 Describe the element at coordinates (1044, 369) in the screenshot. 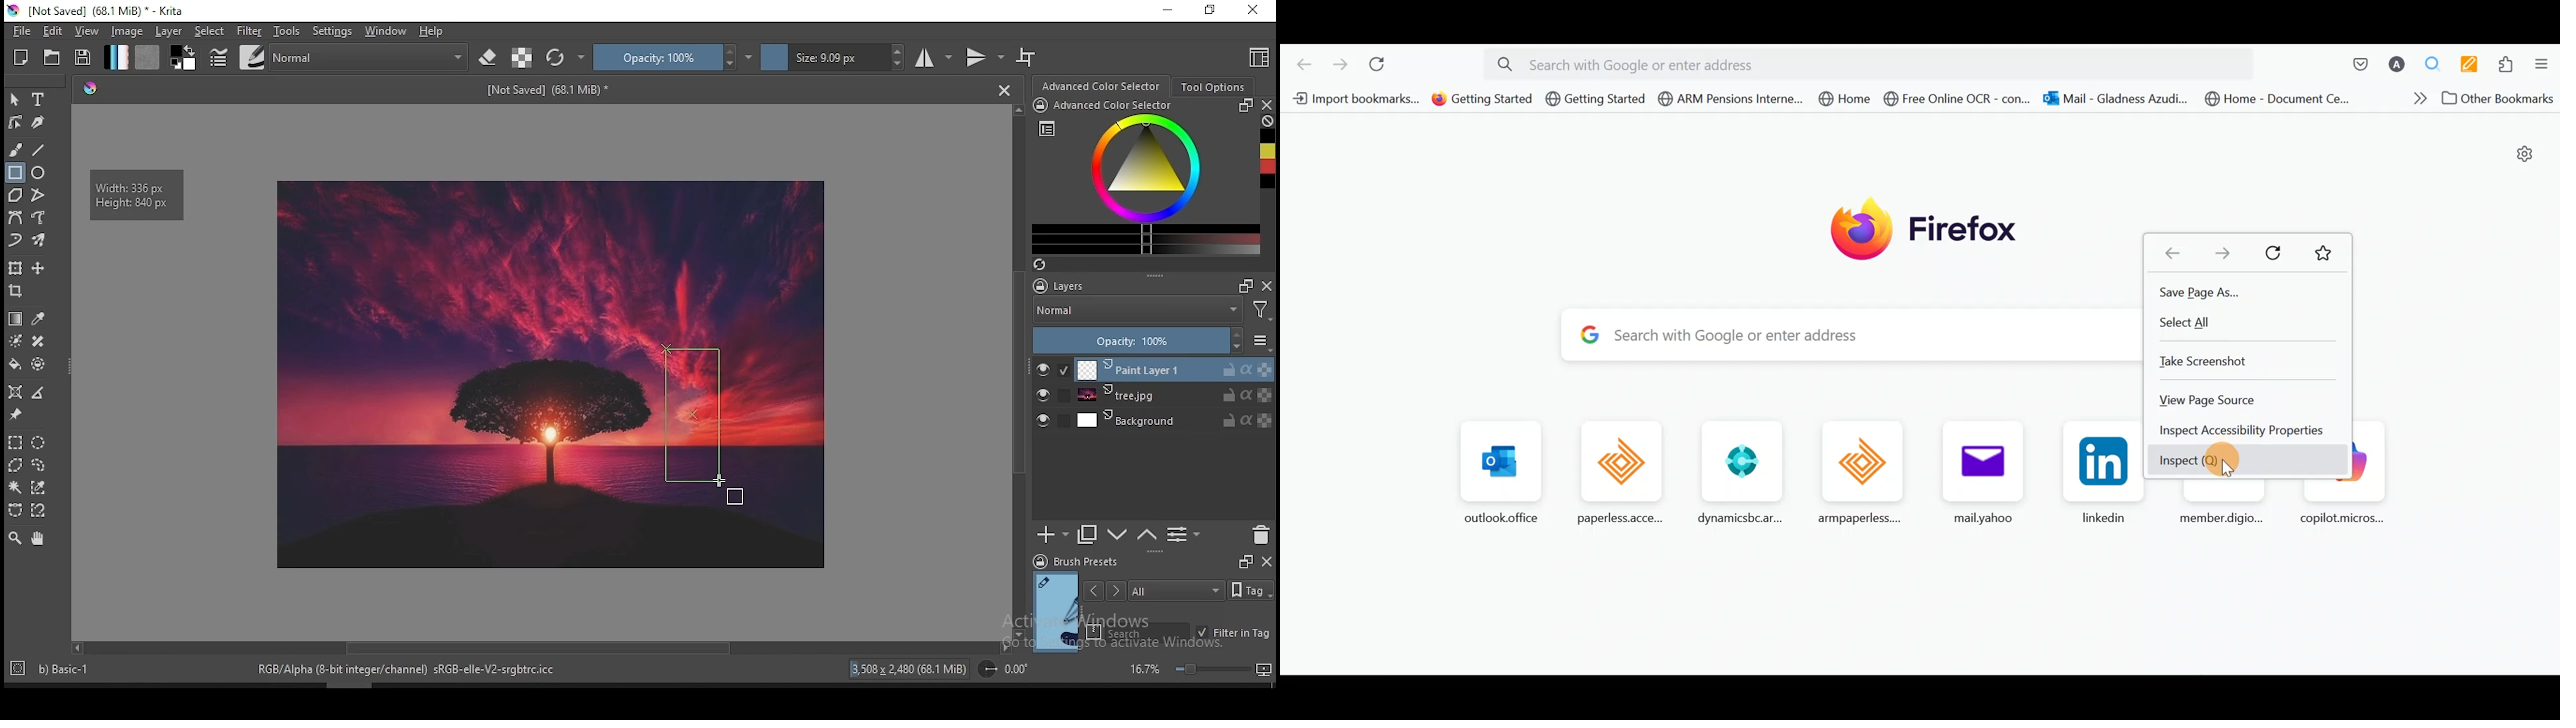

I see `layer visibility on/off` at that location.